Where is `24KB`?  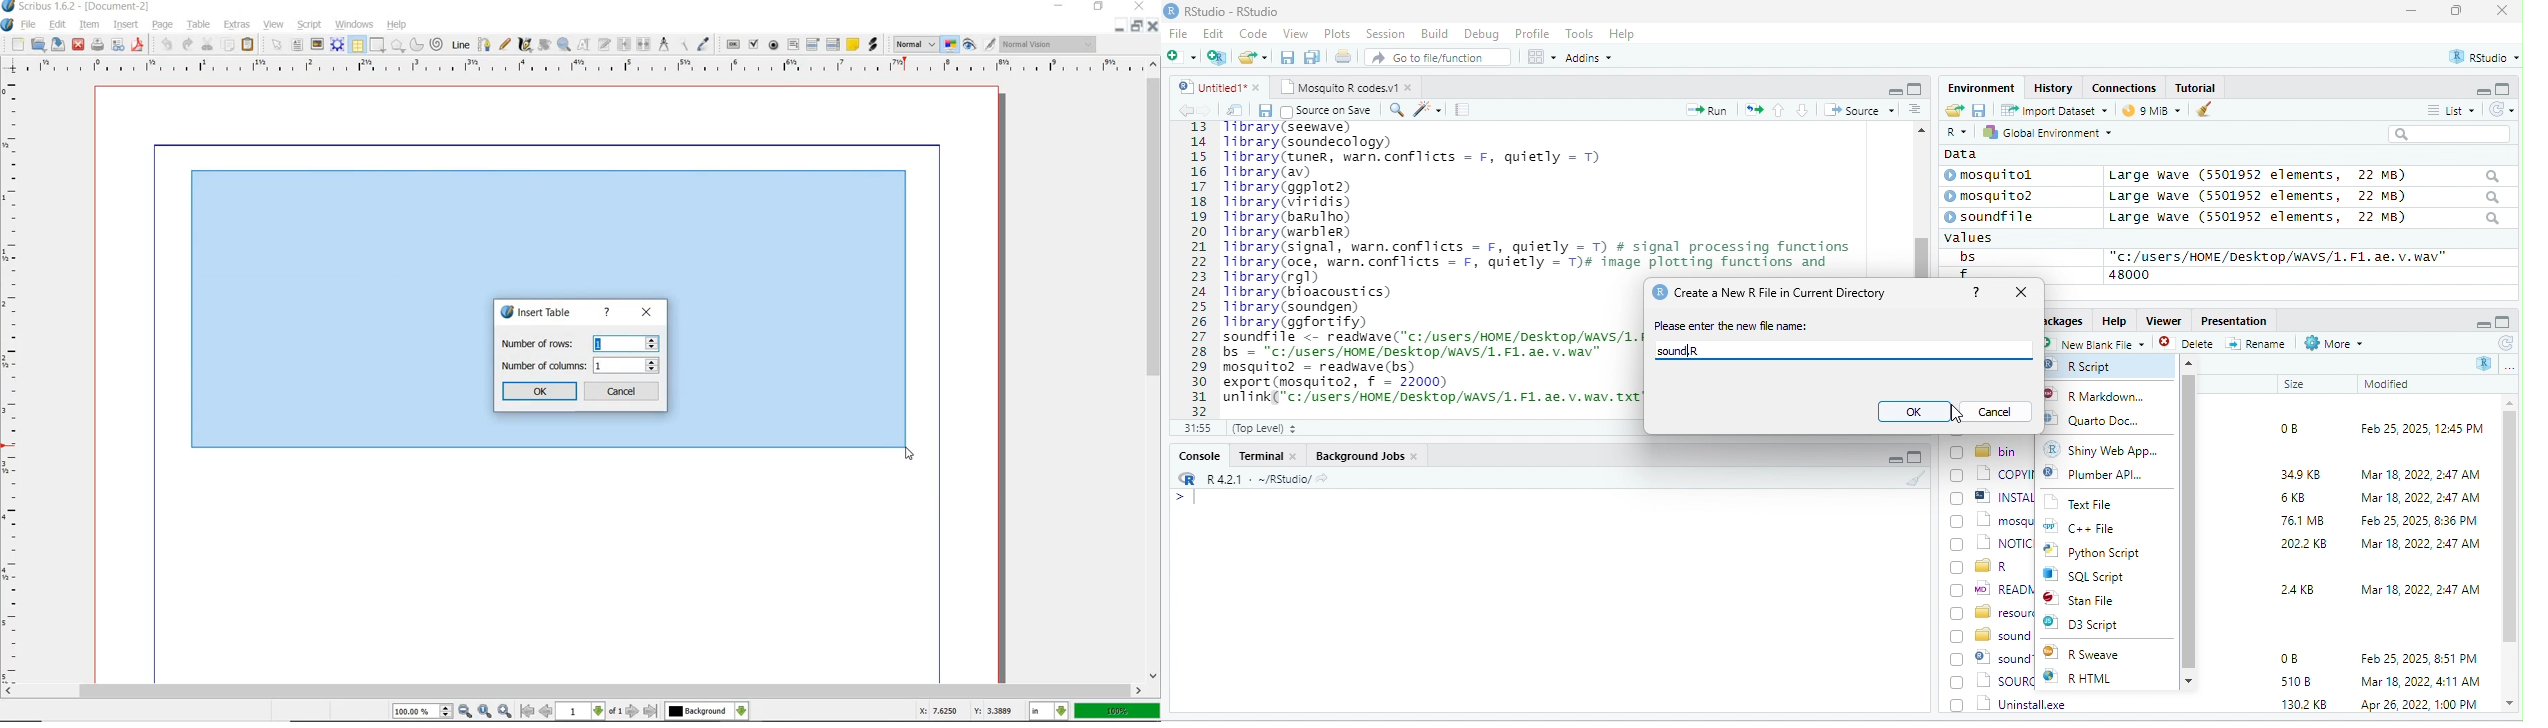
24KB is located at coordinates (2294, 588).